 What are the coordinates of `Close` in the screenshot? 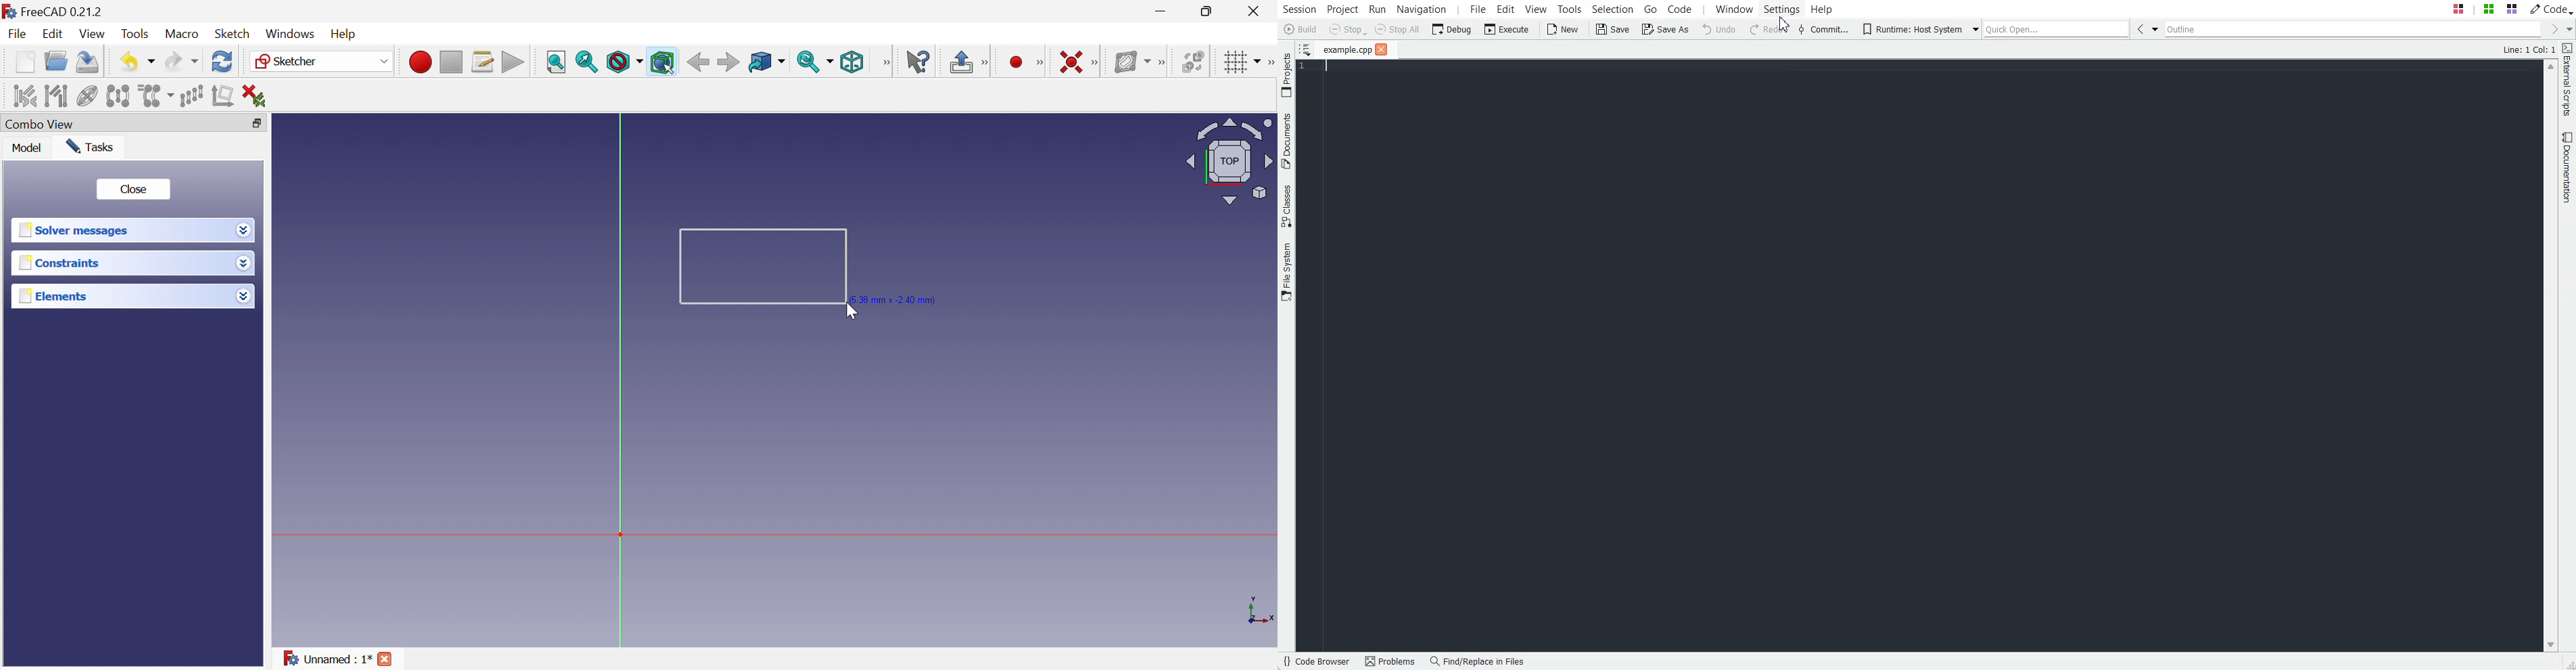 It's located at (385, 658).